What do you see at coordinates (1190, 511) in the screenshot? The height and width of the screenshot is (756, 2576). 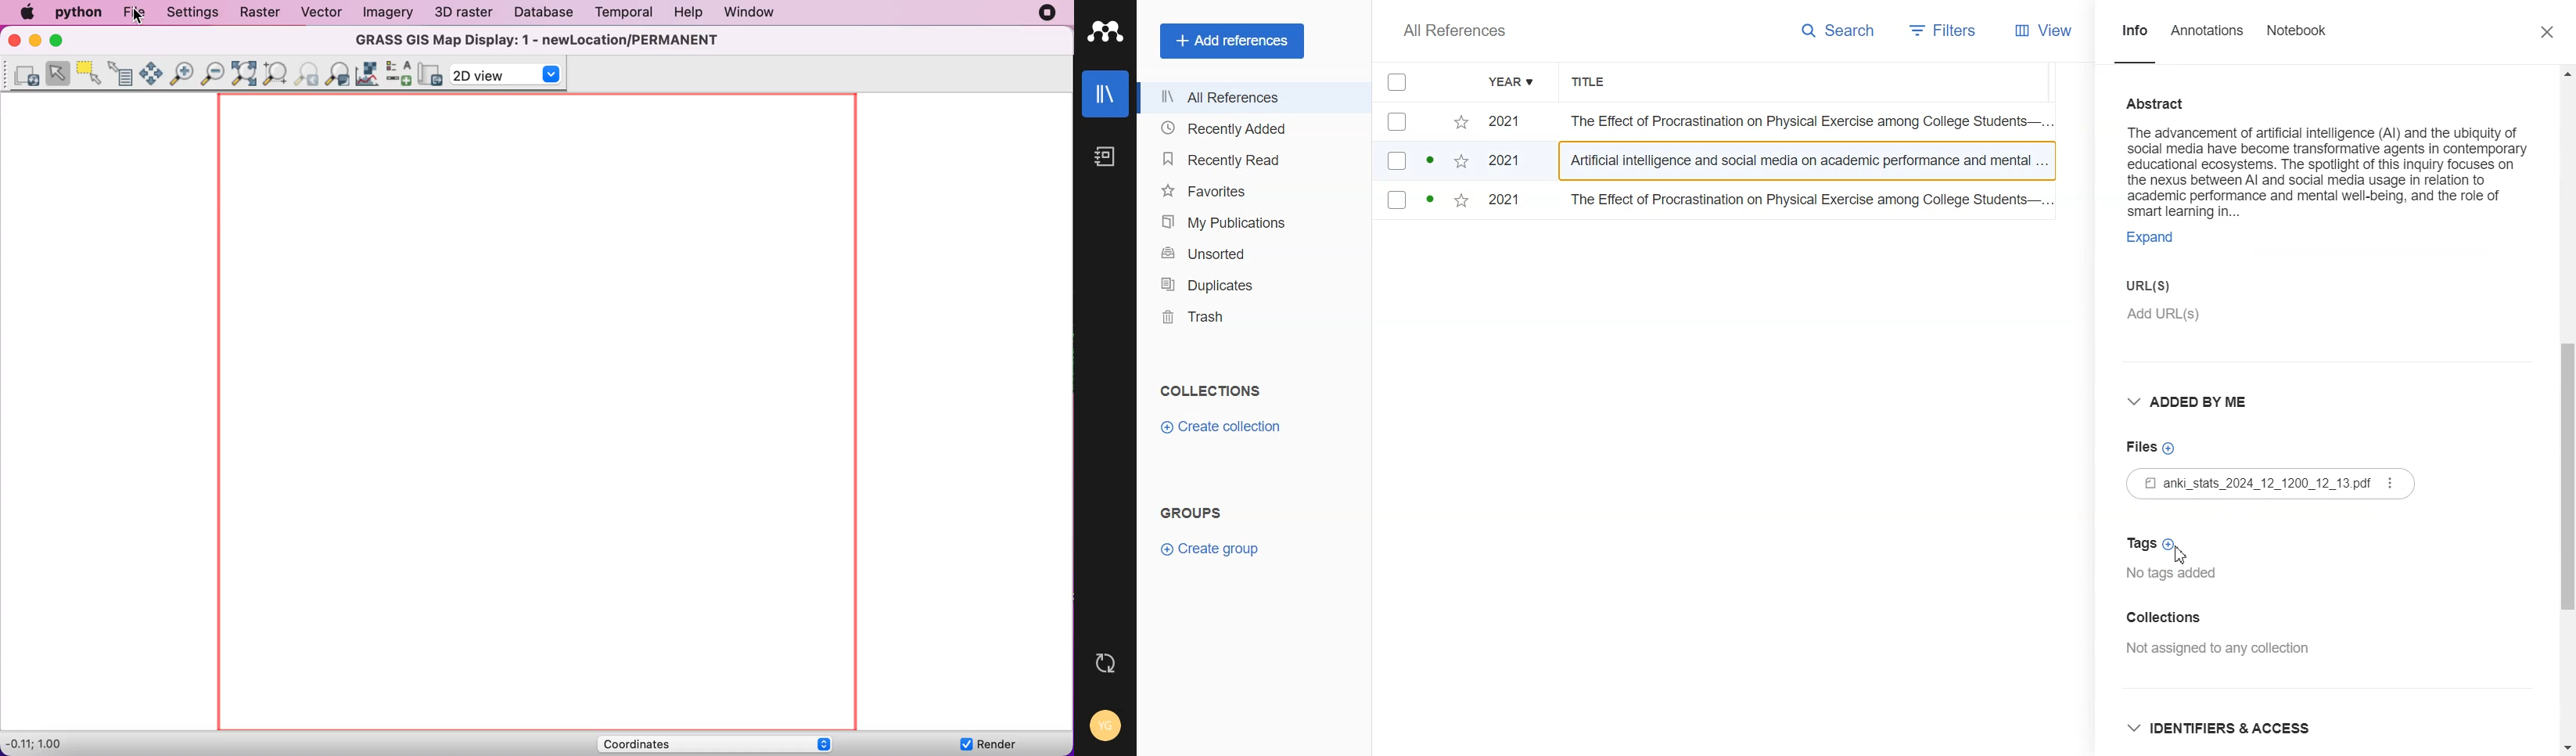 I see `GROUPS` at bounding box center [1190, 511].